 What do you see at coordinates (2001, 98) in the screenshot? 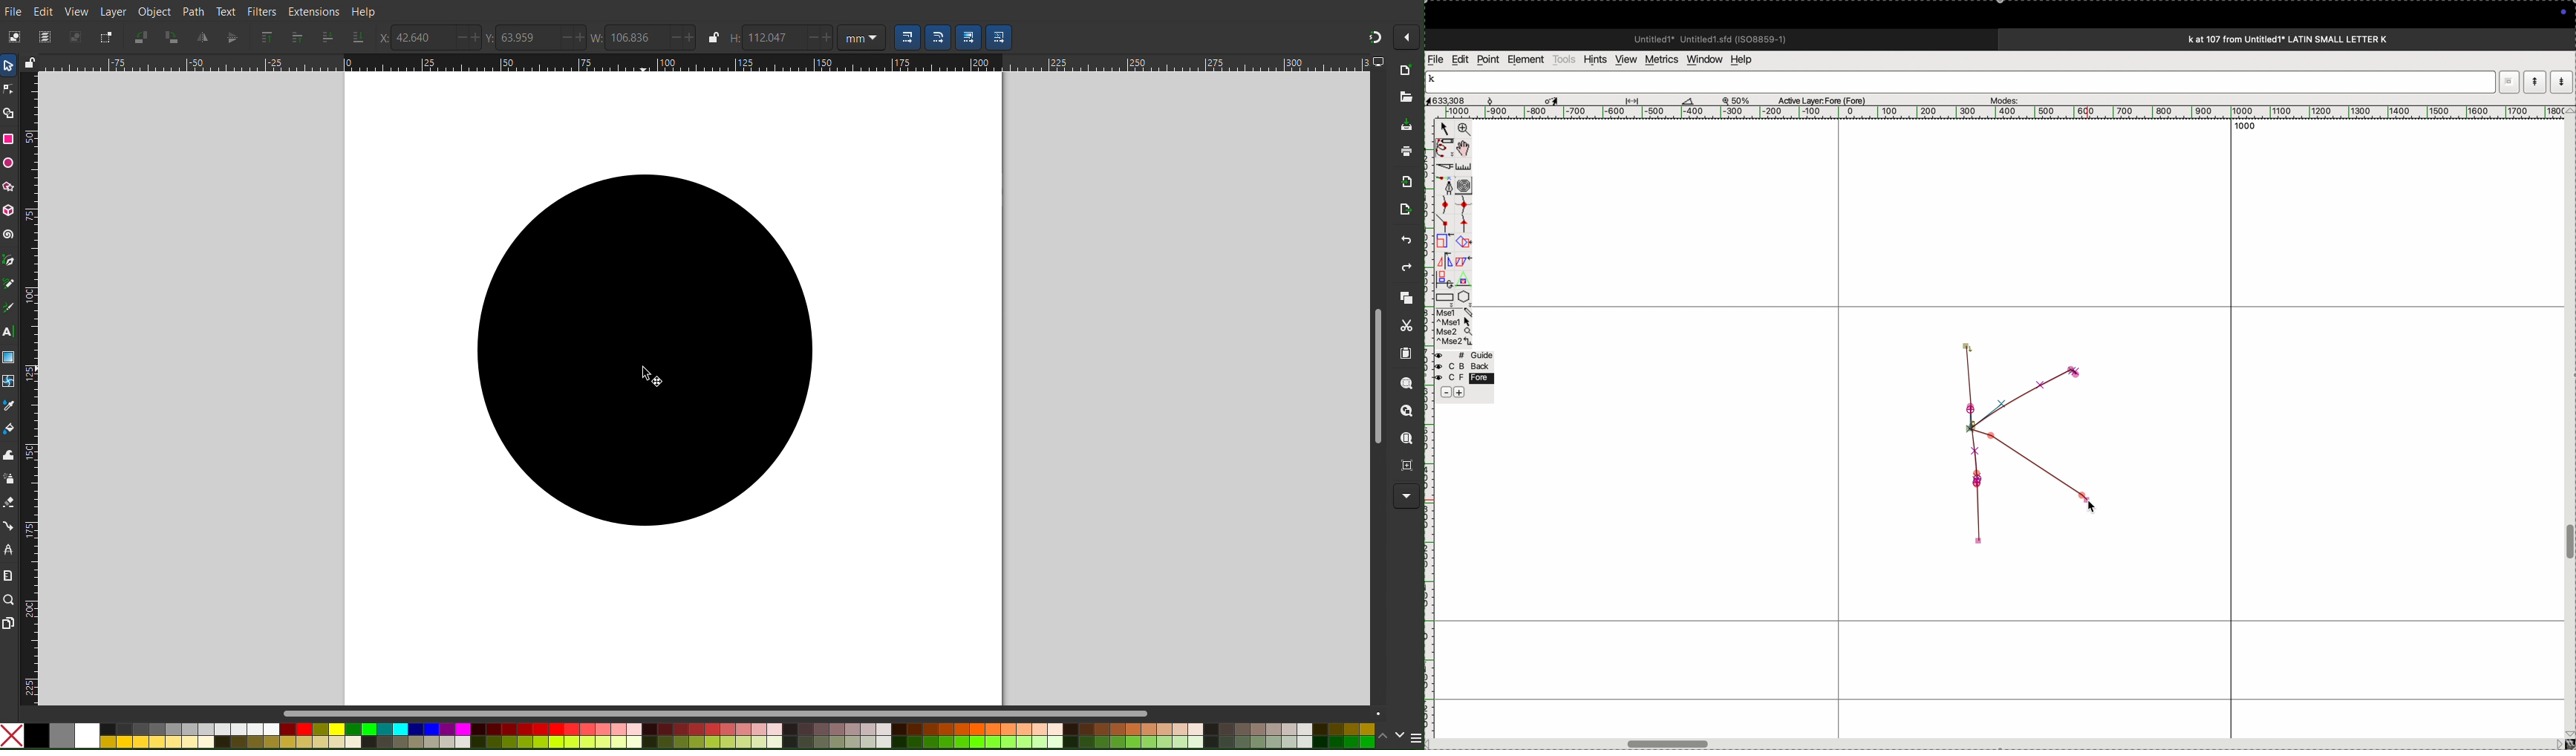
I see `modes` at bounding box center [2001, 98].